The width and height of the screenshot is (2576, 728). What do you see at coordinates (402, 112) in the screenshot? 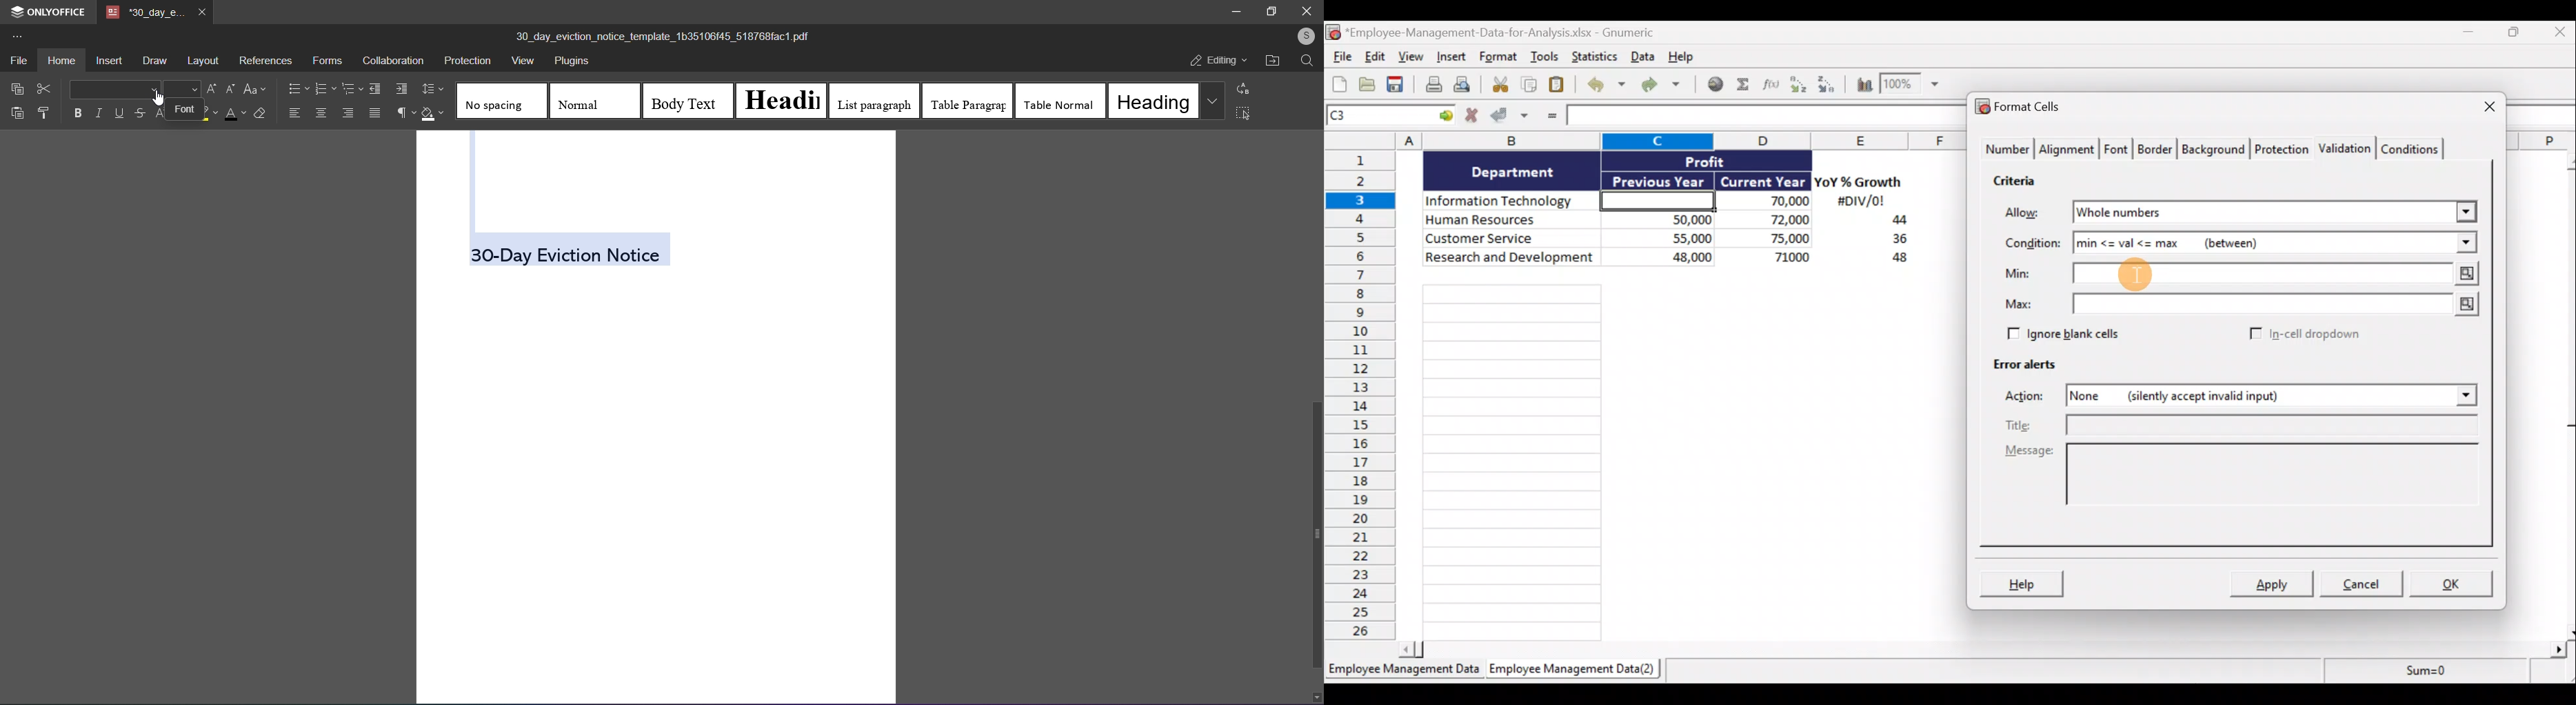
I see `non printing characters` at bounding box center [402, 112].